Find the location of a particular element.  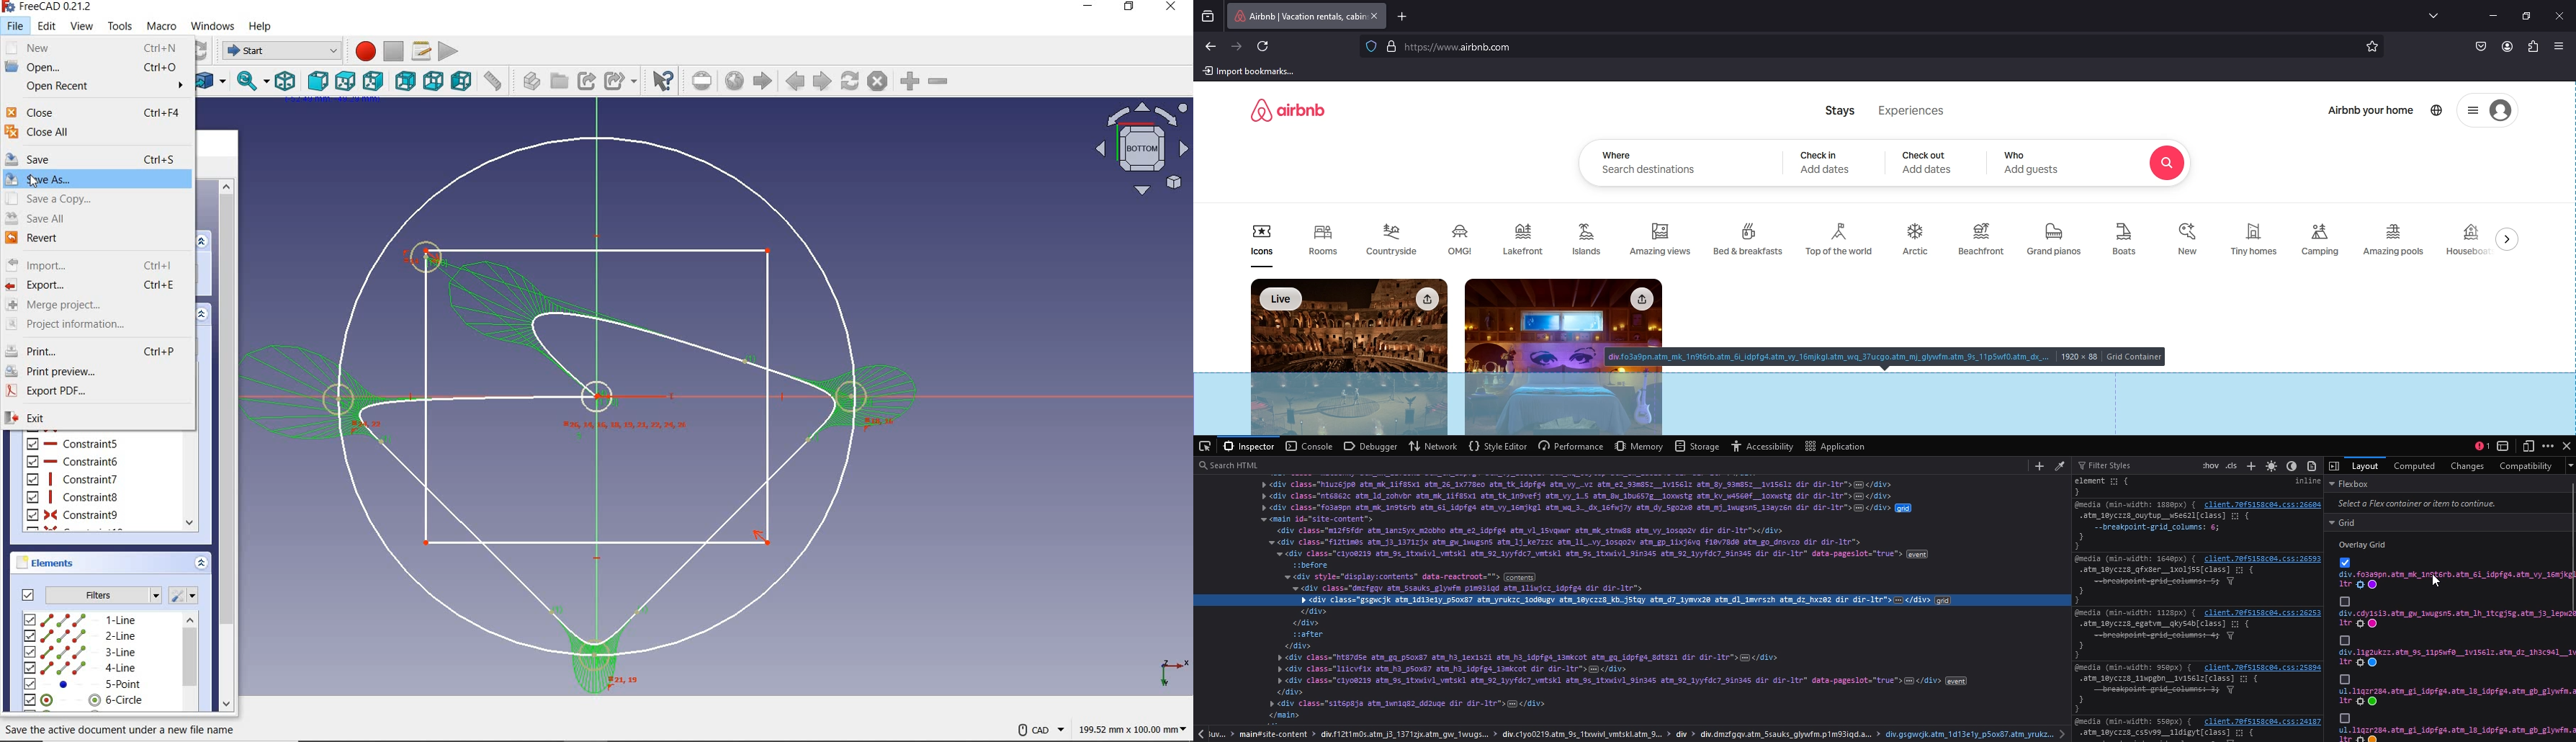

customize is located at coordinates (2548, 447).